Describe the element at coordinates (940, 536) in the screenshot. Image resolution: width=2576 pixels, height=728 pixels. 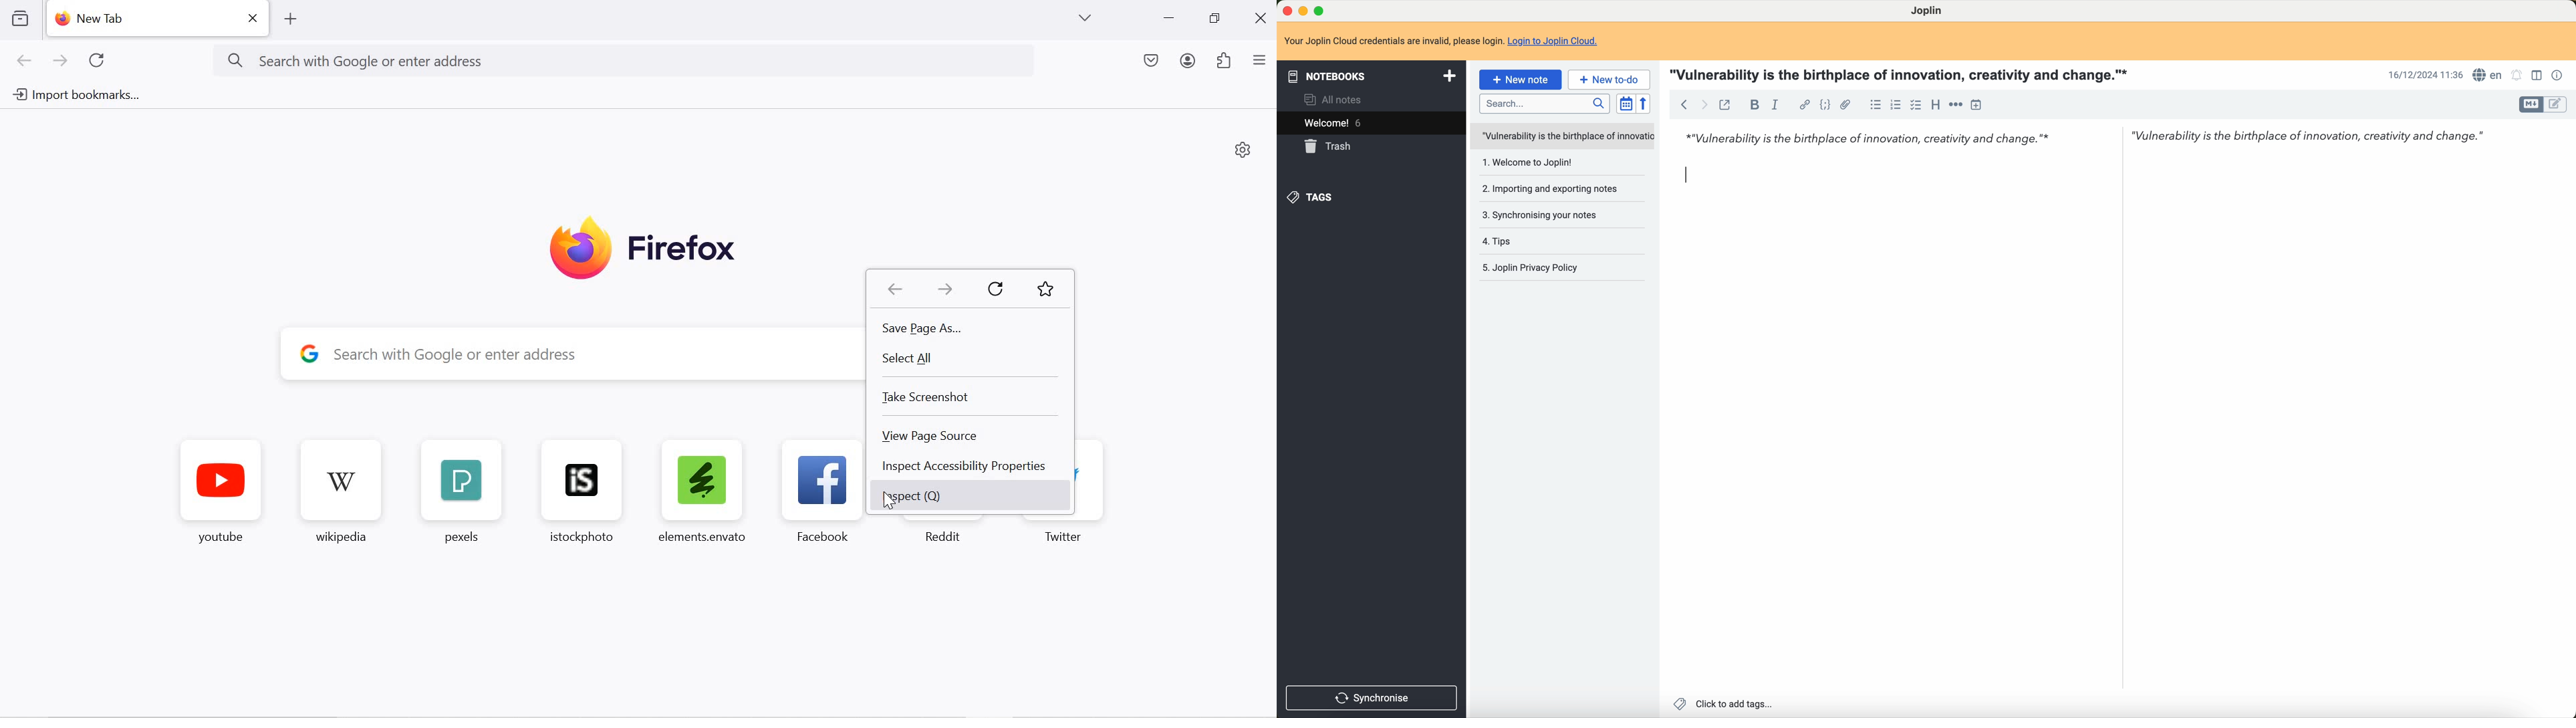
I see `Reddit` at that location.